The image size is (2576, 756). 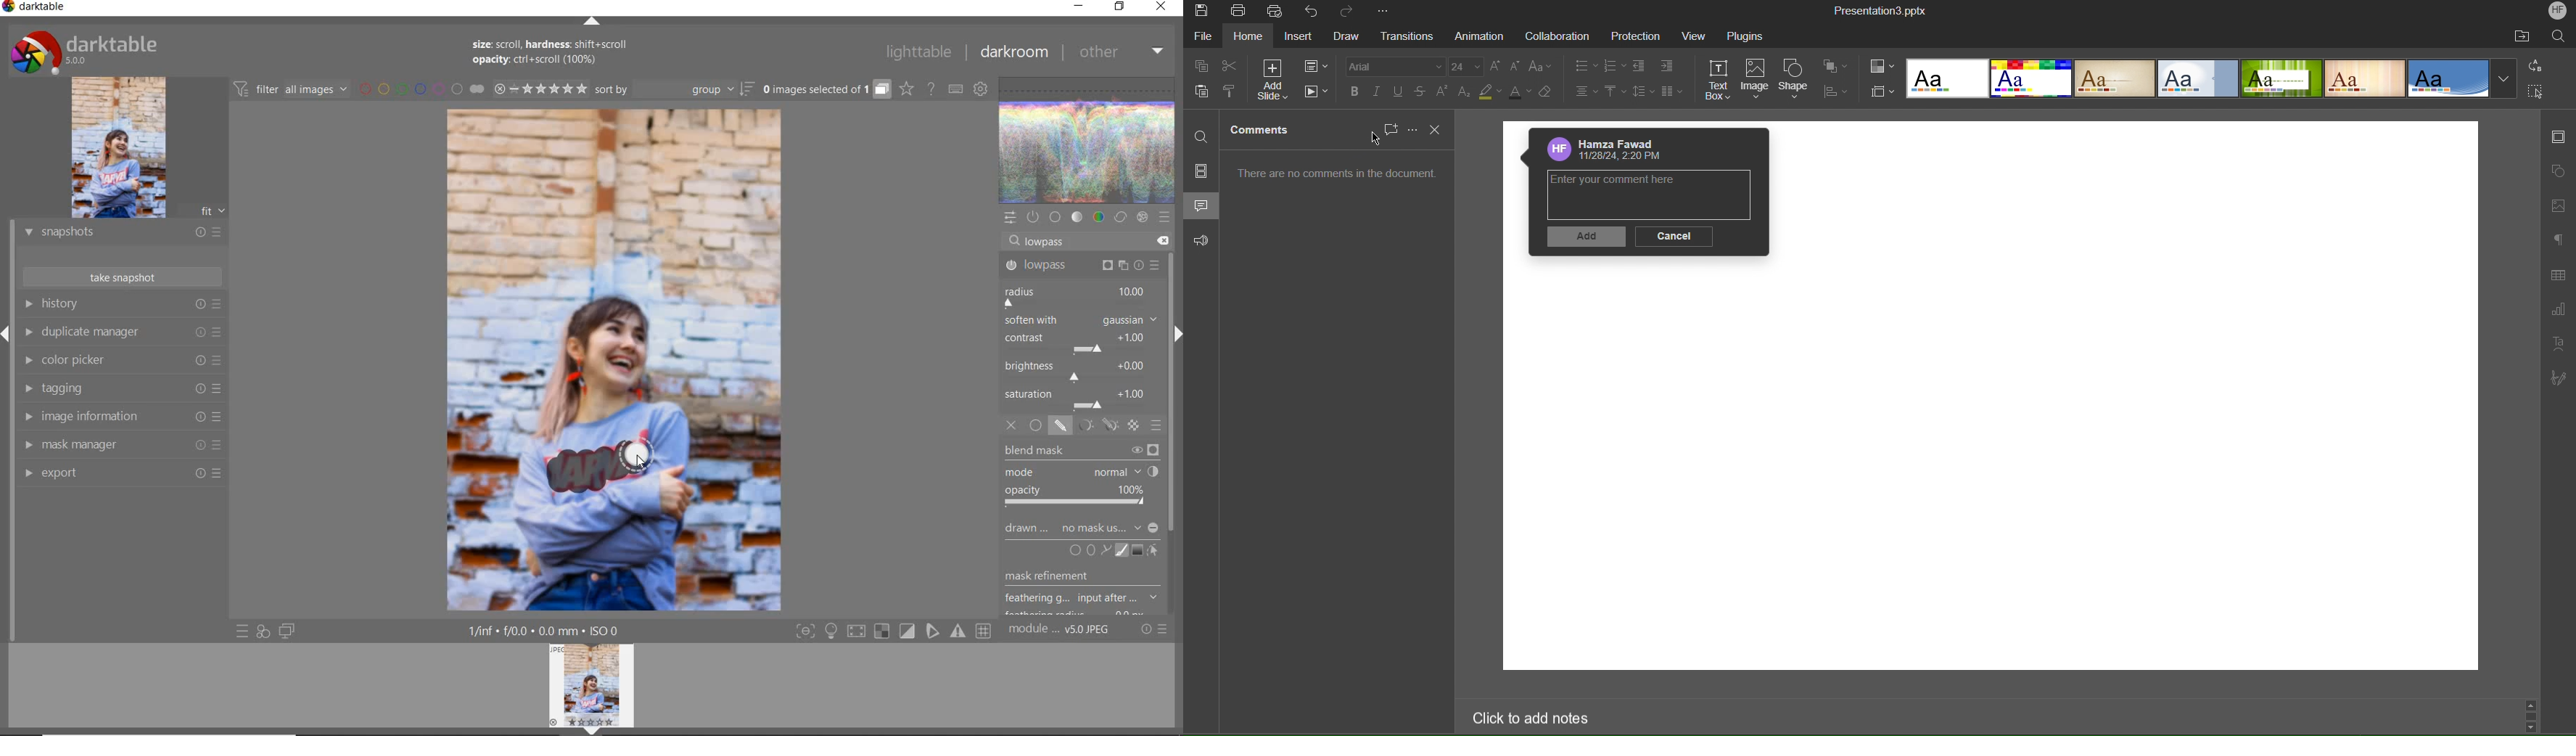 I want to click on Arrange, so click(x=1835, y=68).